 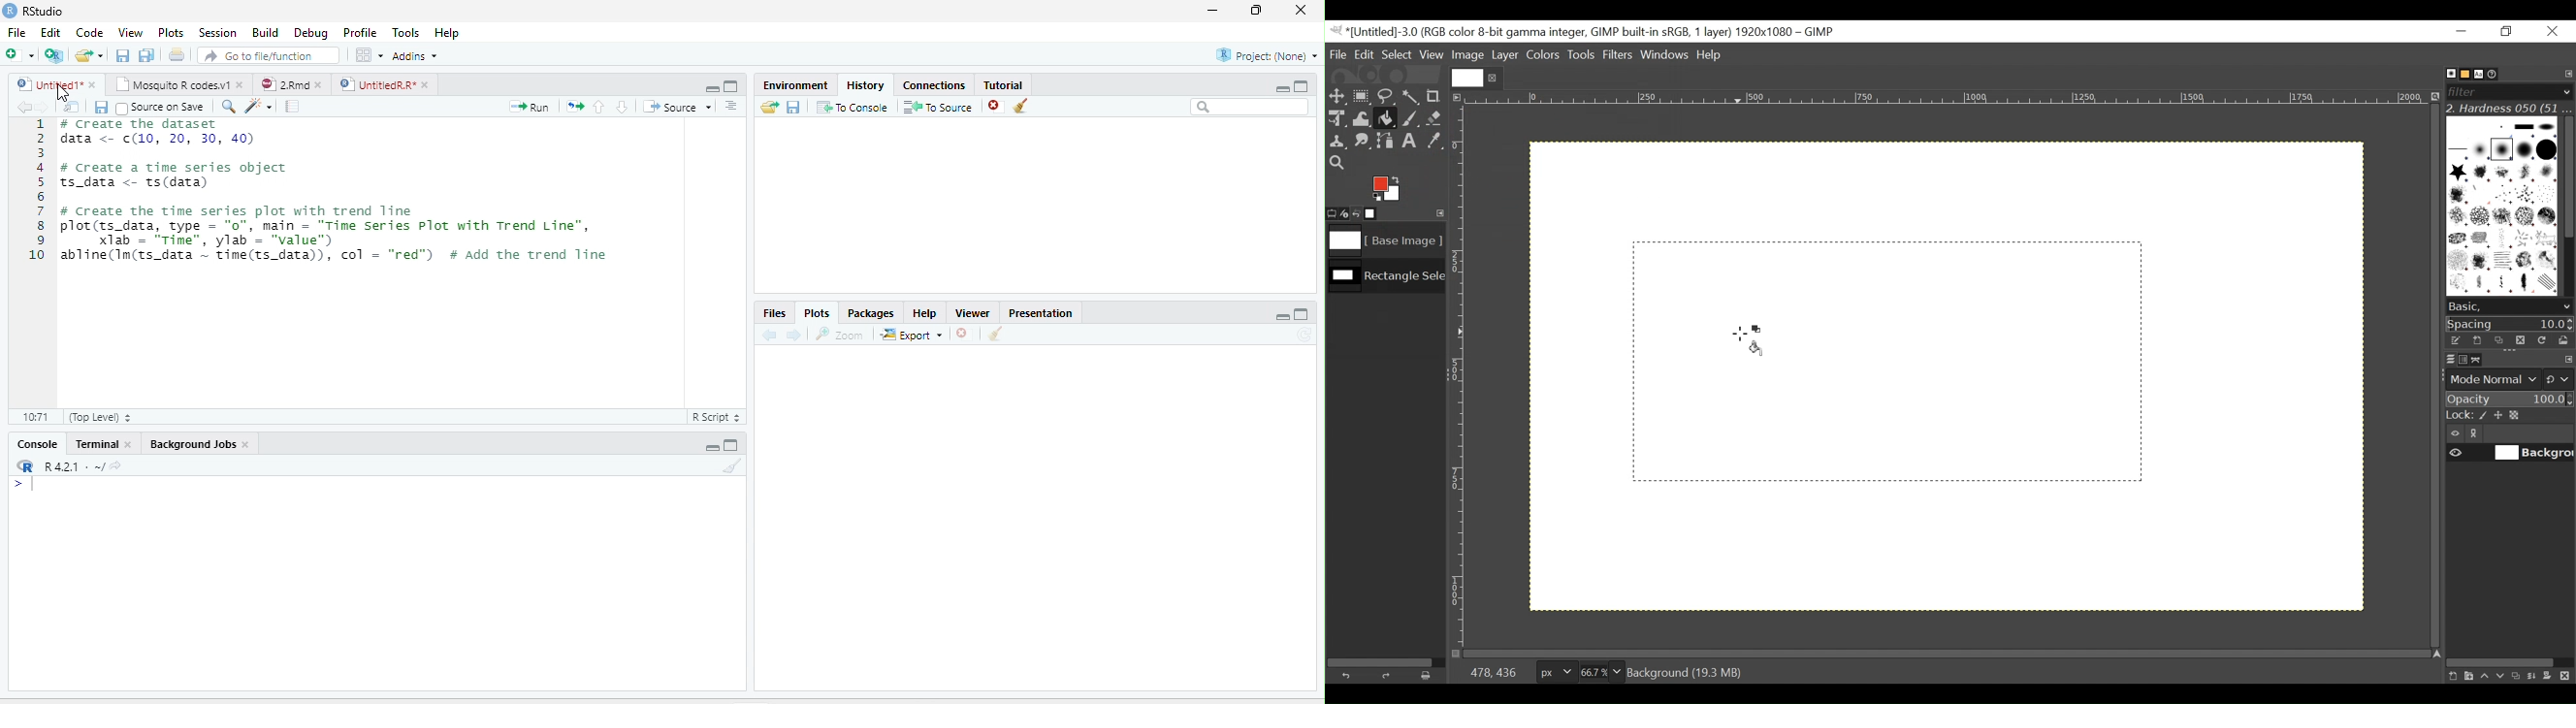 I want to click on Line numbers, so click(x=37, y=192).